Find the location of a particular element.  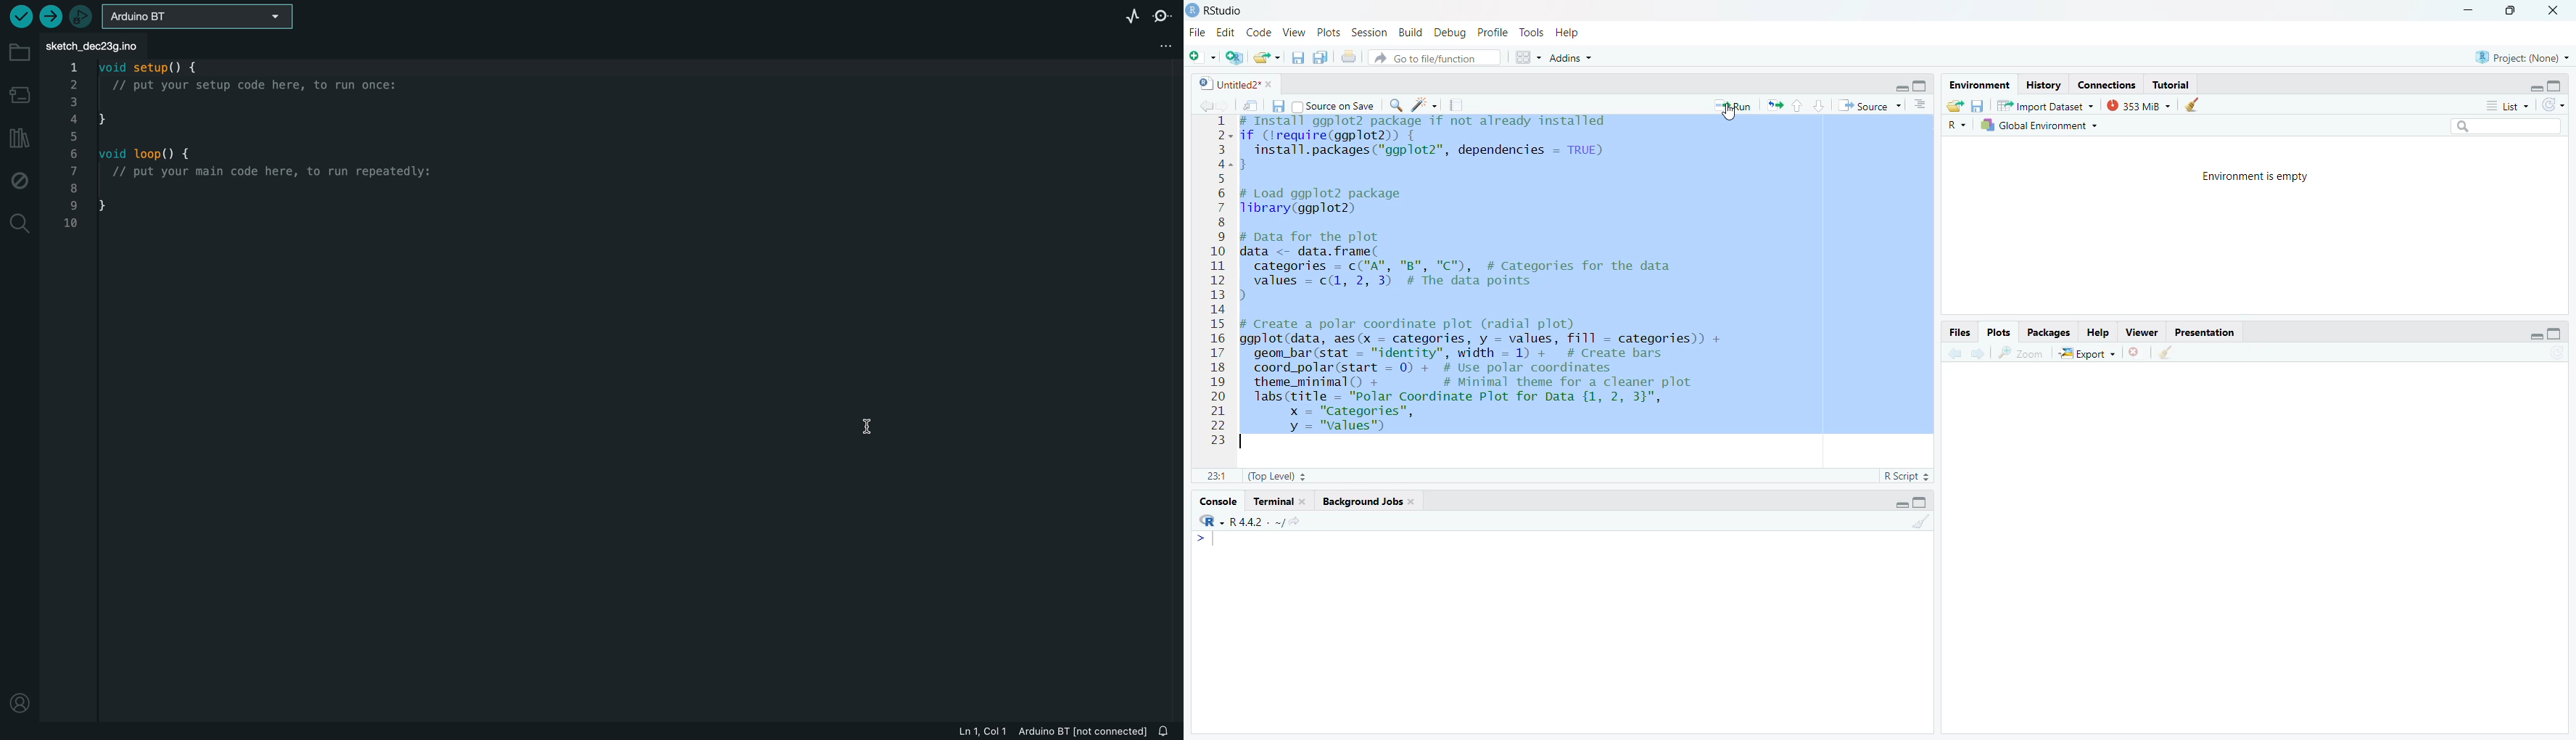

Console is located at coordinates (1215, 503).